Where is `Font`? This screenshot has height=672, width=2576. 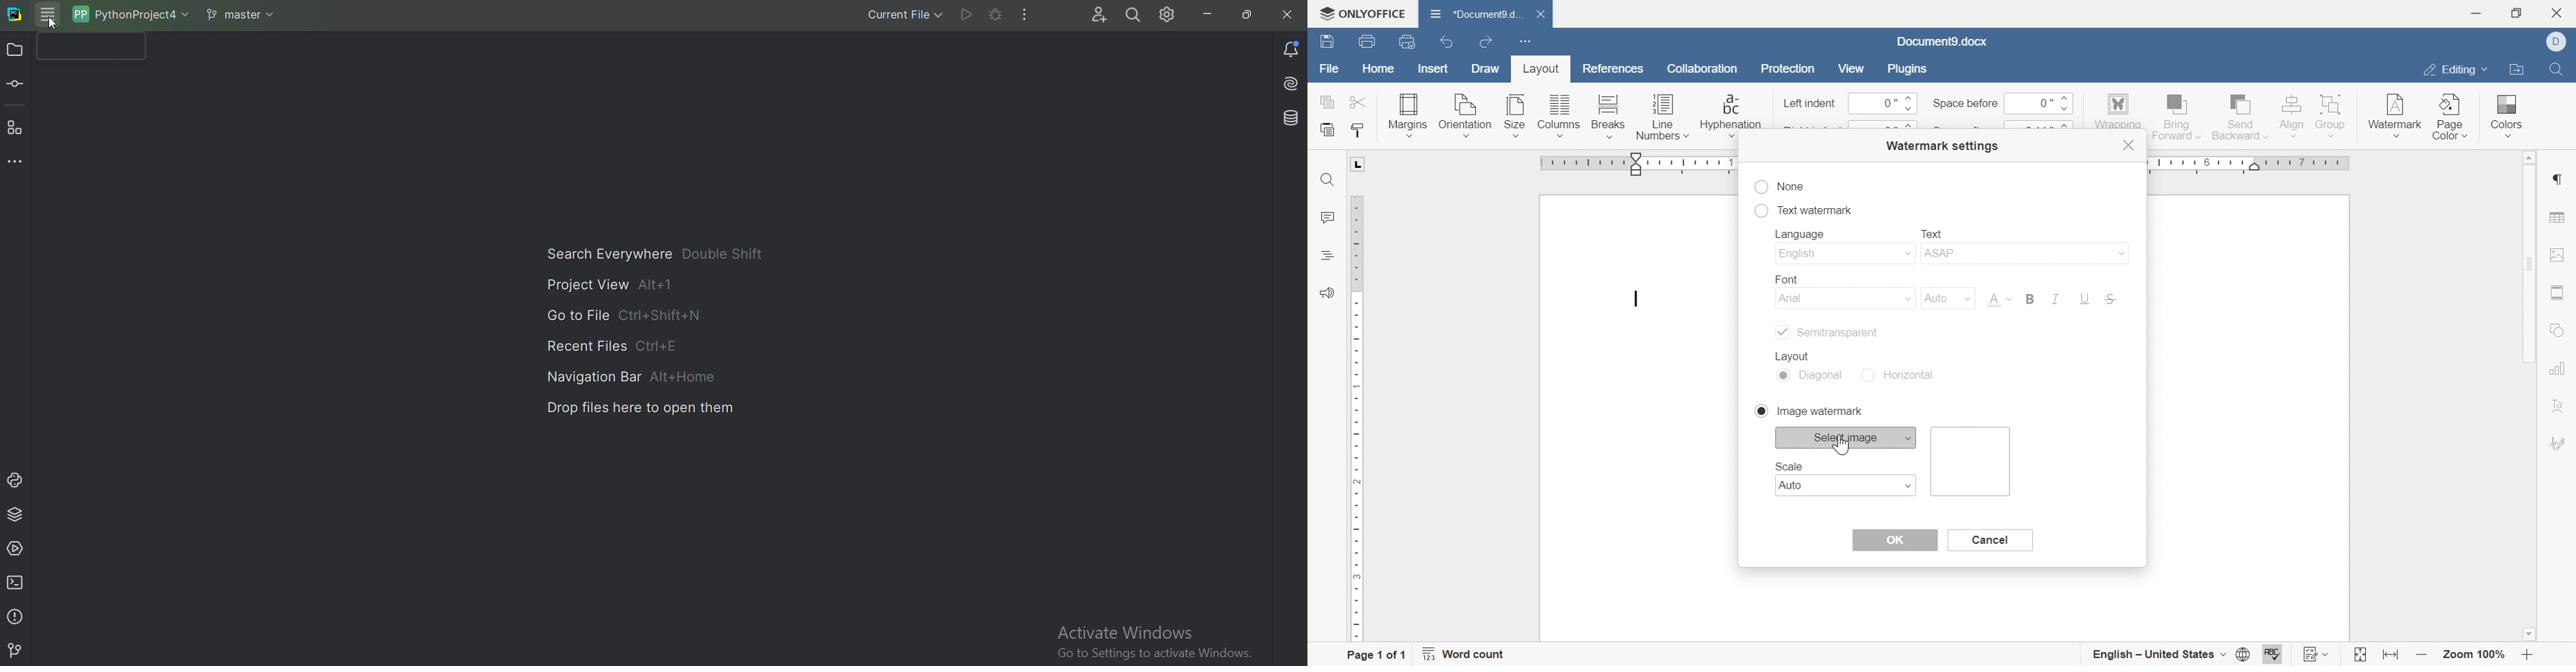
Font is located at coordinates (1998, 301).